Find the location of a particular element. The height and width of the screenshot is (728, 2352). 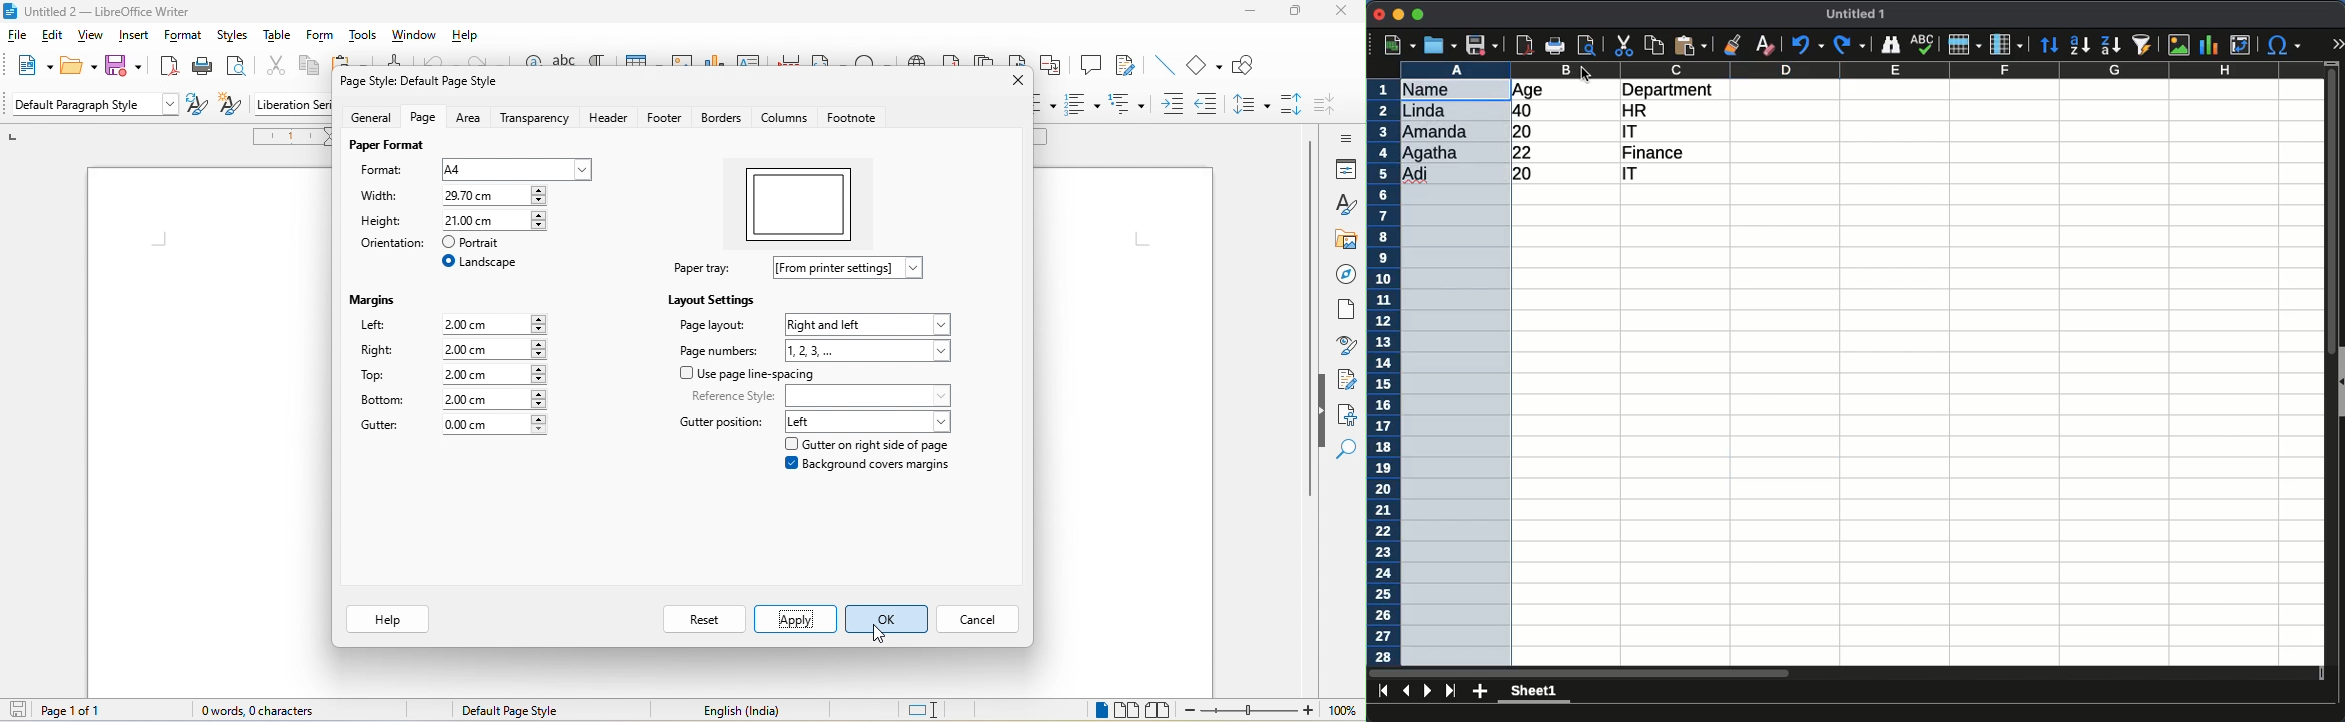

outline format is located at coordinates (1127, 103).